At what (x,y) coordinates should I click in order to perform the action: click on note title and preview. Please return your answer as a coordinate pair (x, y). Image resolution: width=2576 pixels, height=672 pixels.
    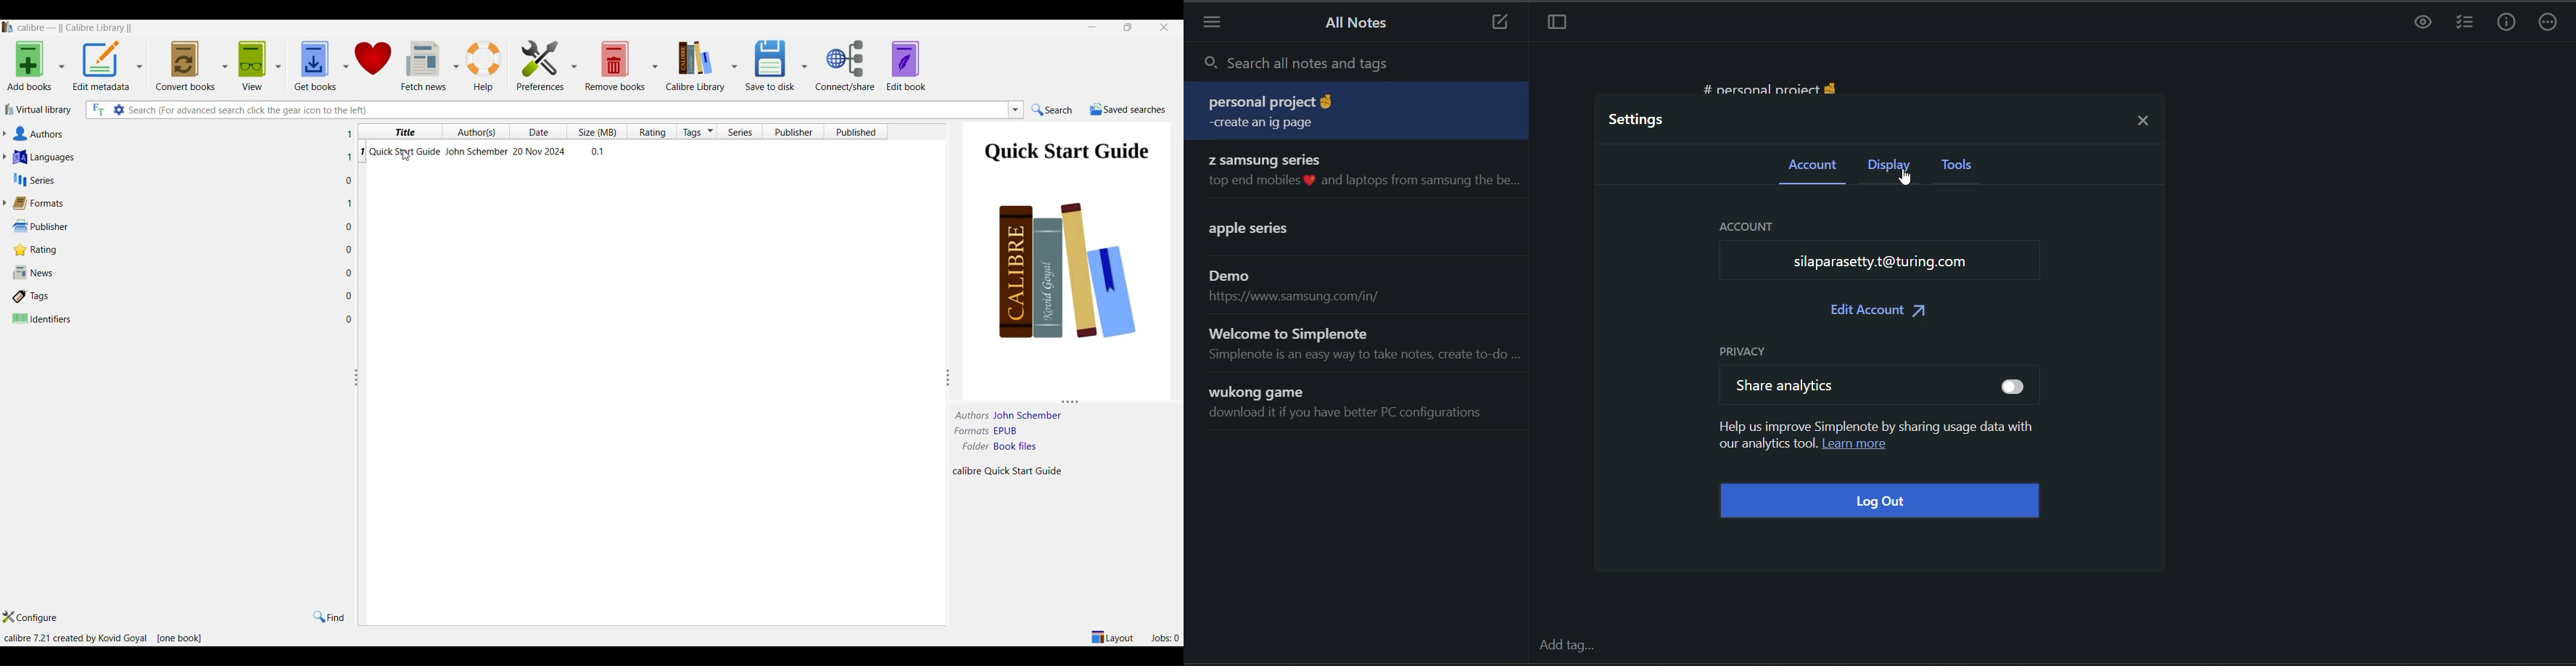
    Looking at the image, I should click on (1297, 287).